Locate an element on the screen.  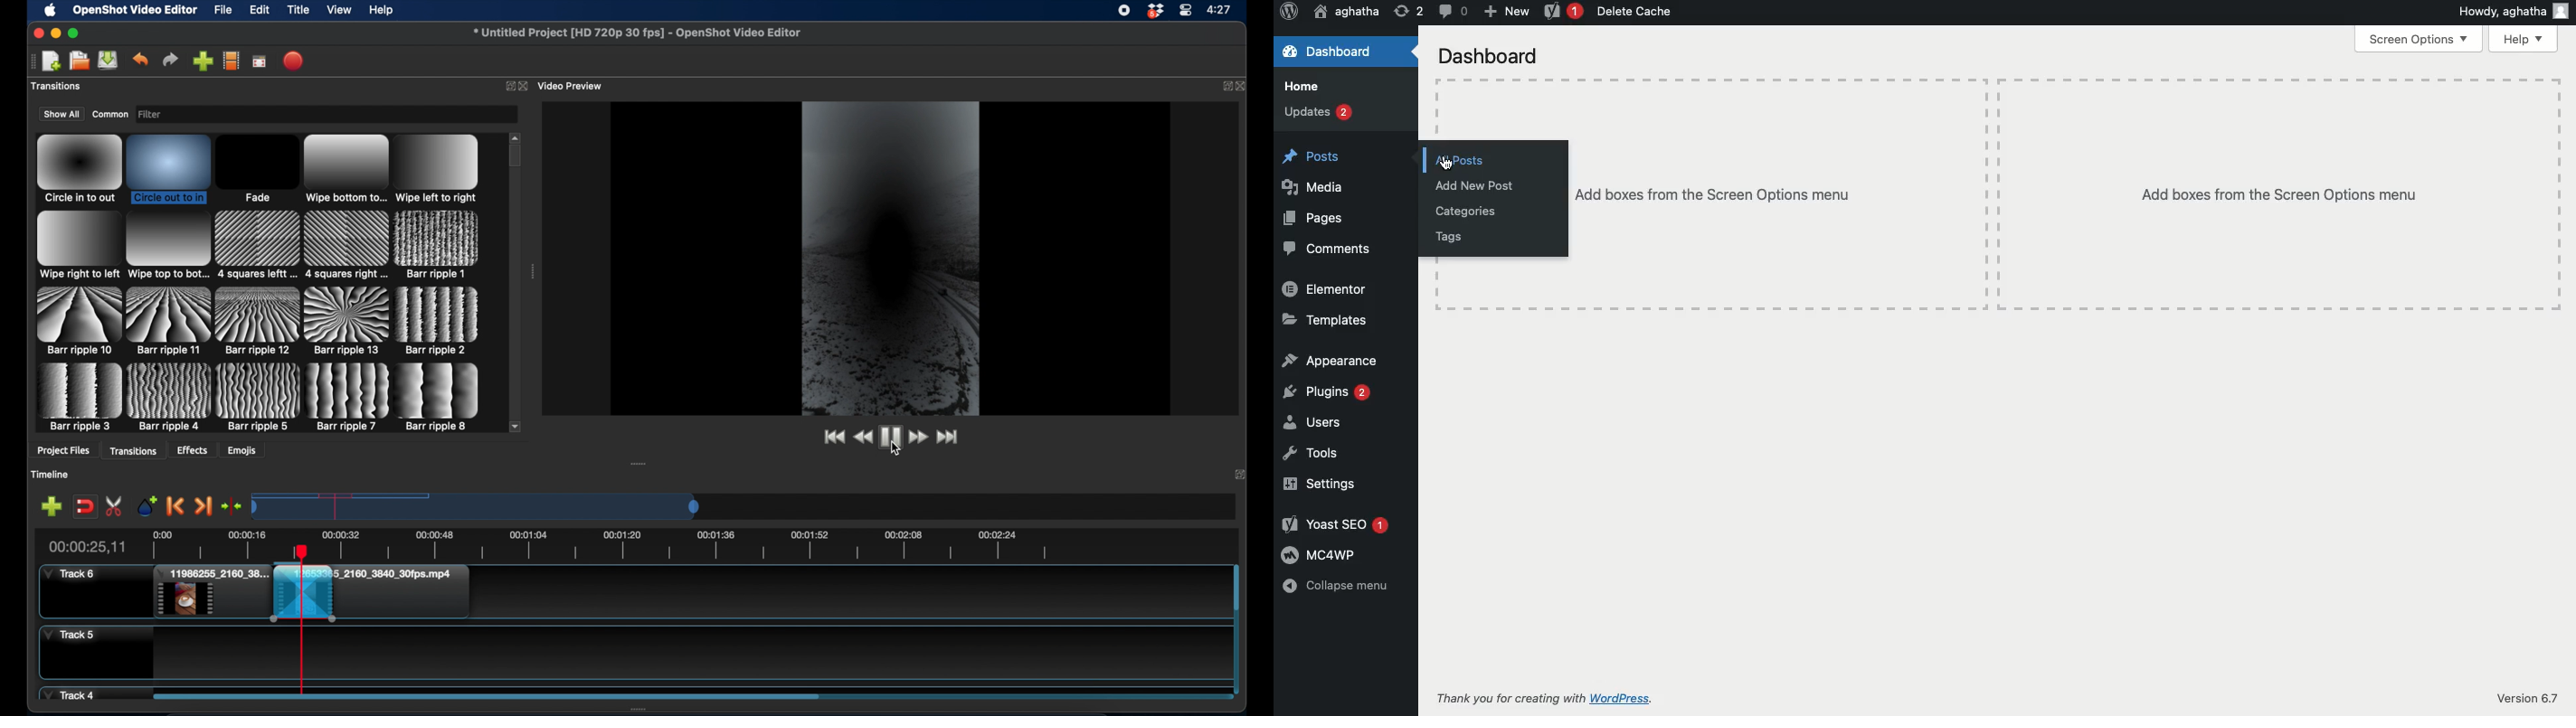
Help is located at coordinates (2524, 38).